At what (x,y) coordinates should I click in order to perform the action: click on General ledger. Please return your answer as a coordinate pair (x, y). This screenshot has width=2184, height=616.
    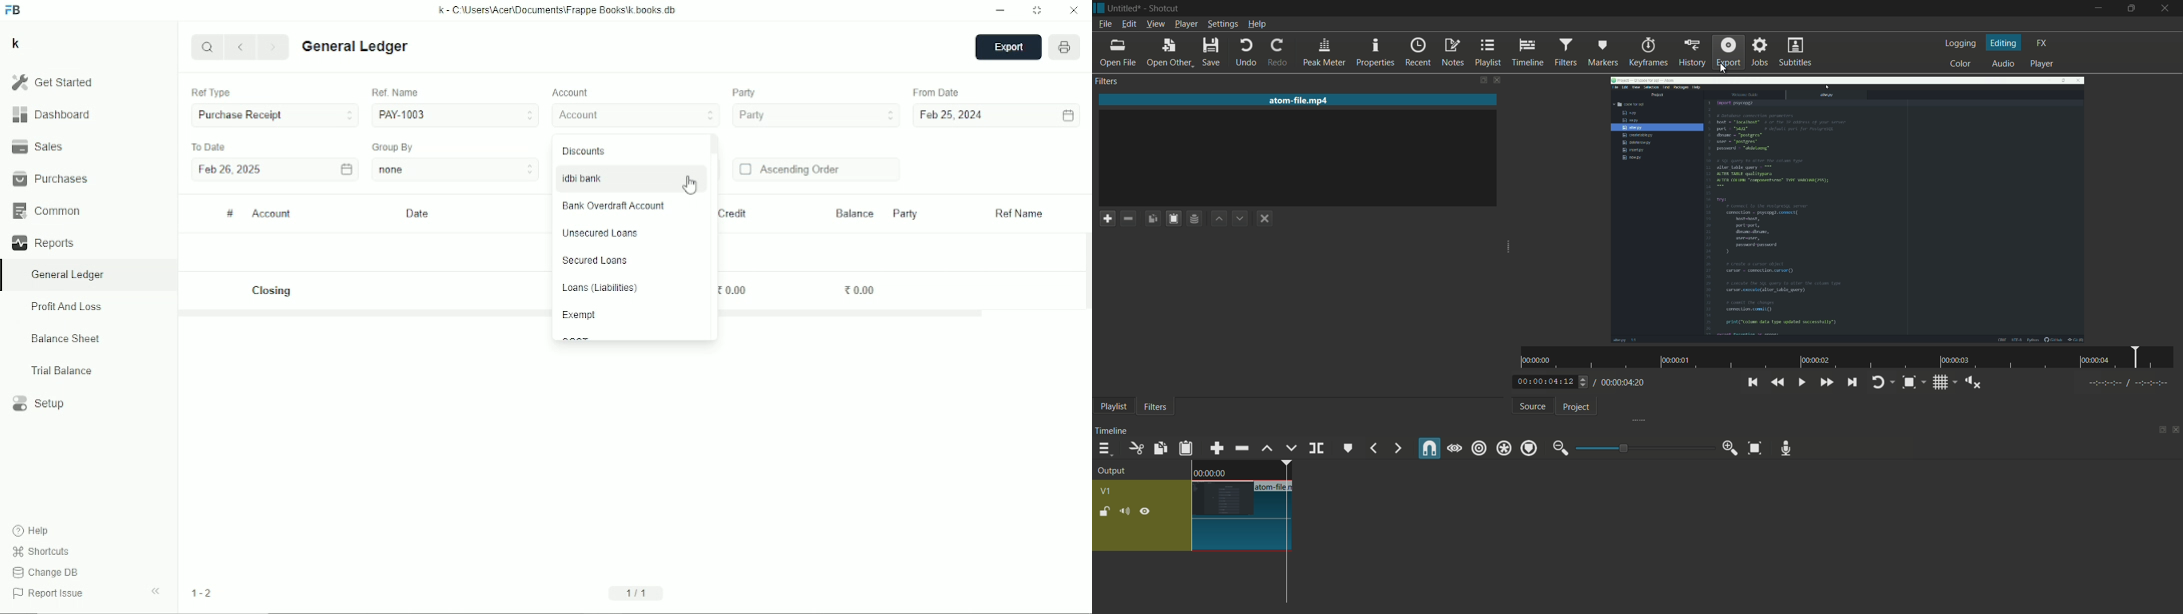
    Looking at the image, I should click on (68, 275).